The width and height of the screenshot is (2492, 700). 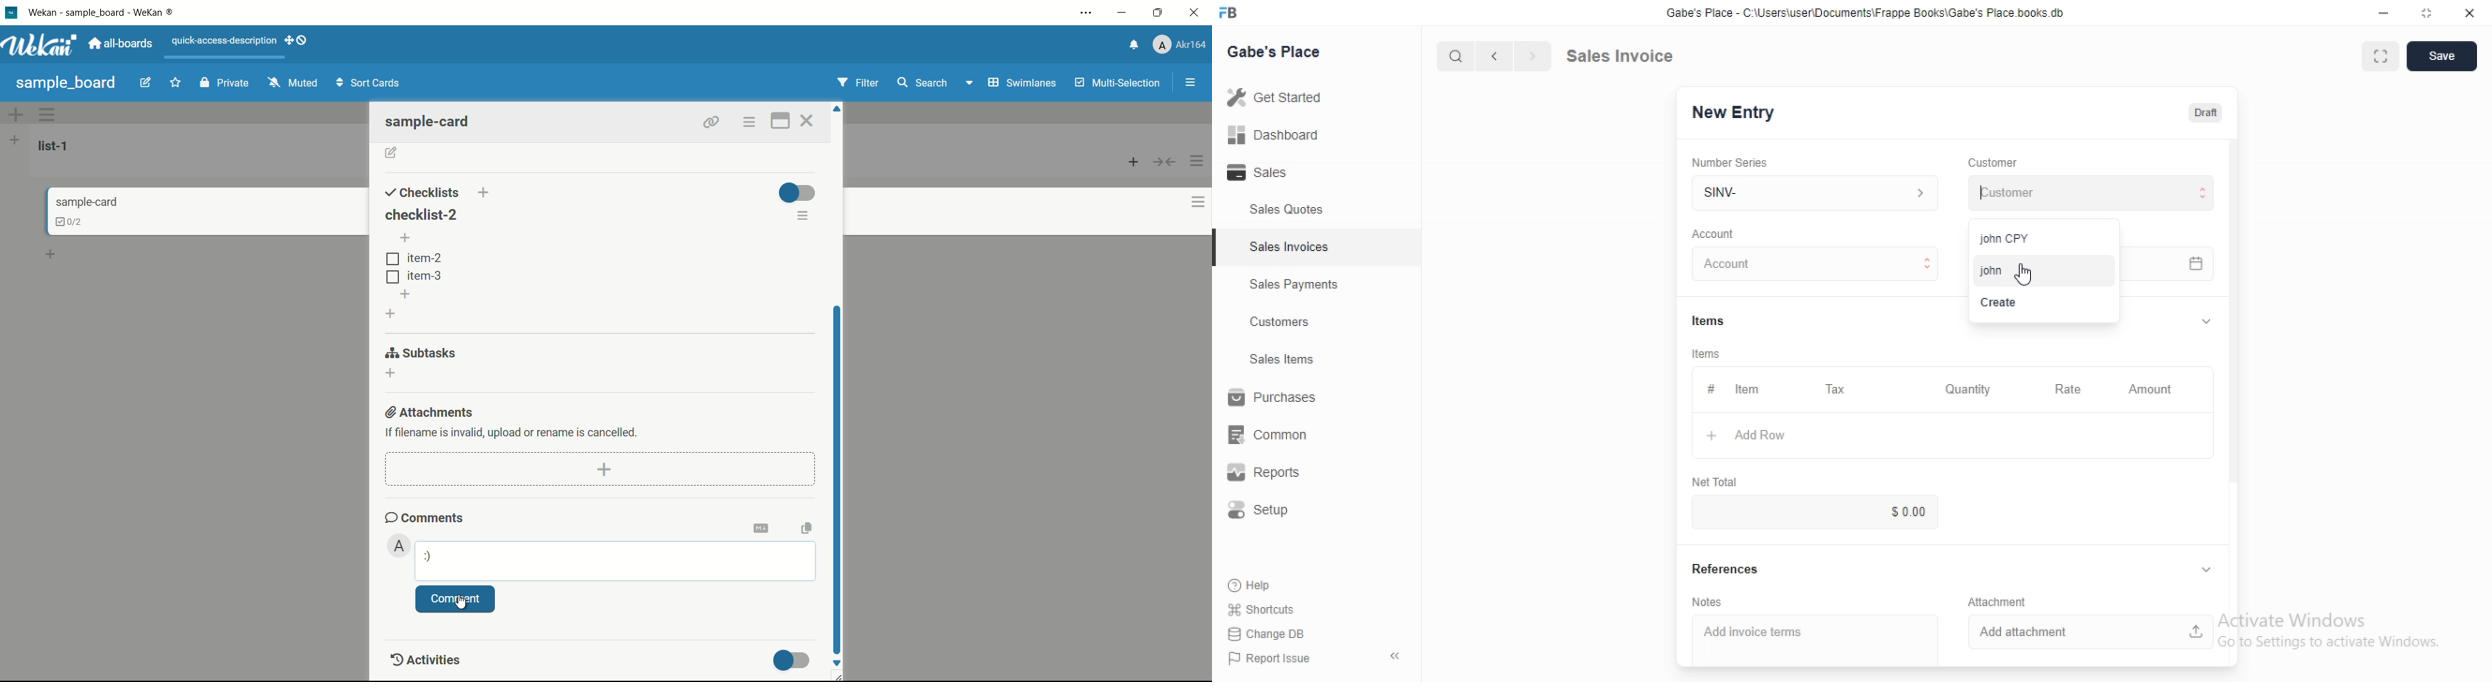 I want to click on FB logo, so click(x=1232, y=13).